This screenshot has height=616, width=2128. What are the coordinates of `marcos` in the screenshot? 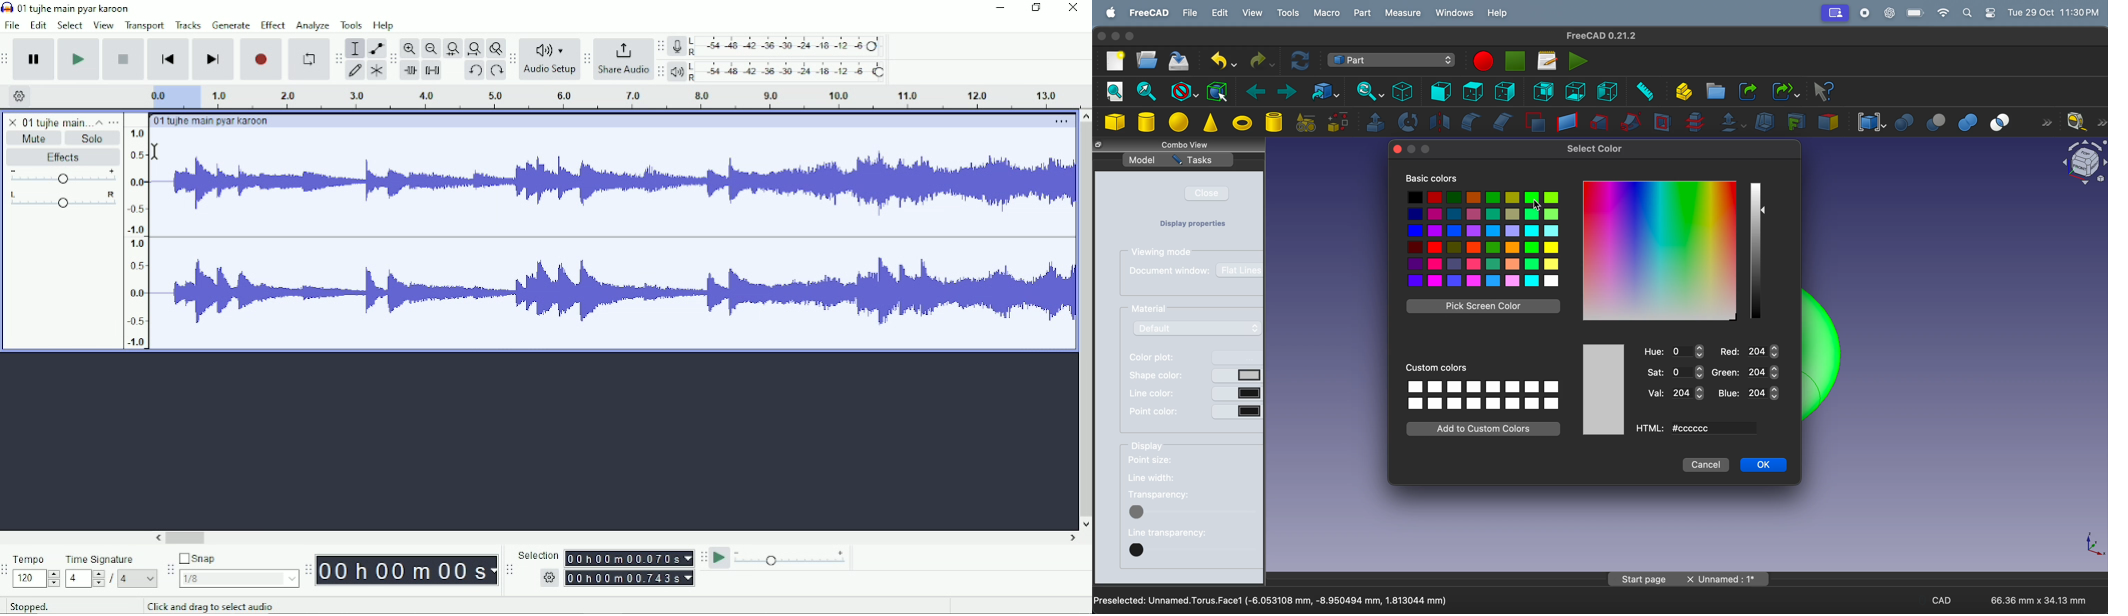 It's located at (1547, 60).